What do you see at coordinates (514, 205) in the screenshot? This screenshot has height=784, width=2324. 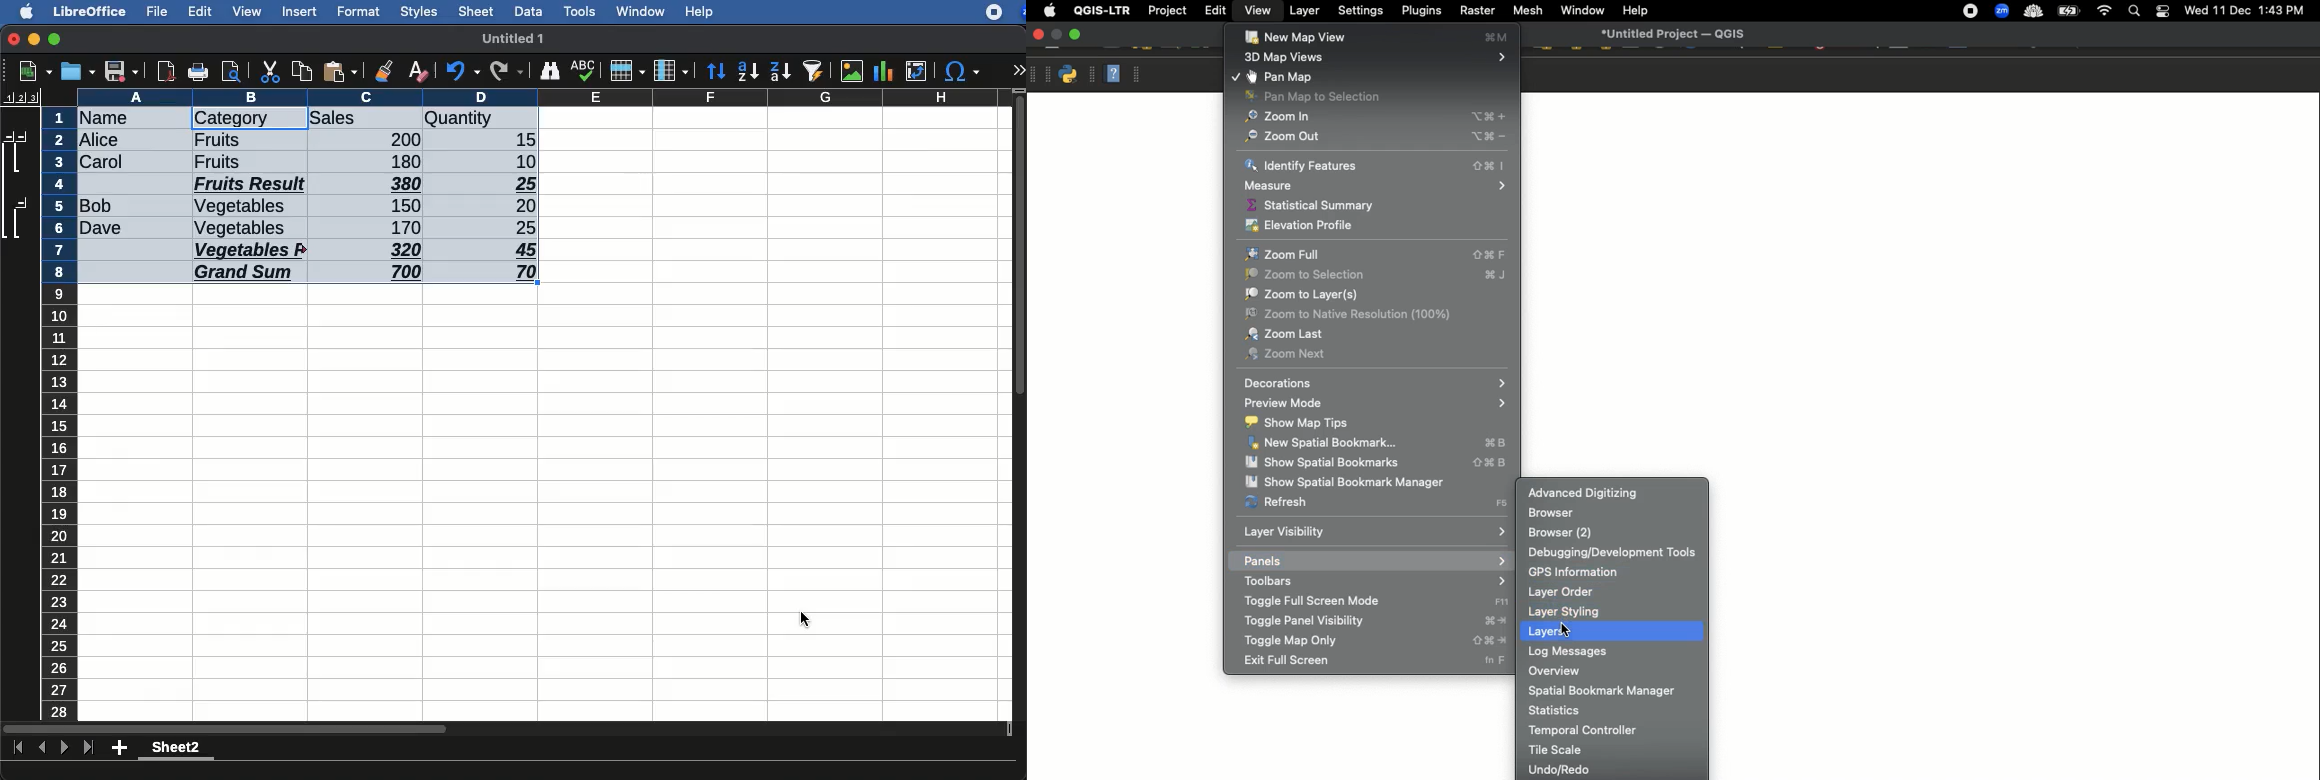 I see `20` at bounding box center [514, 205].